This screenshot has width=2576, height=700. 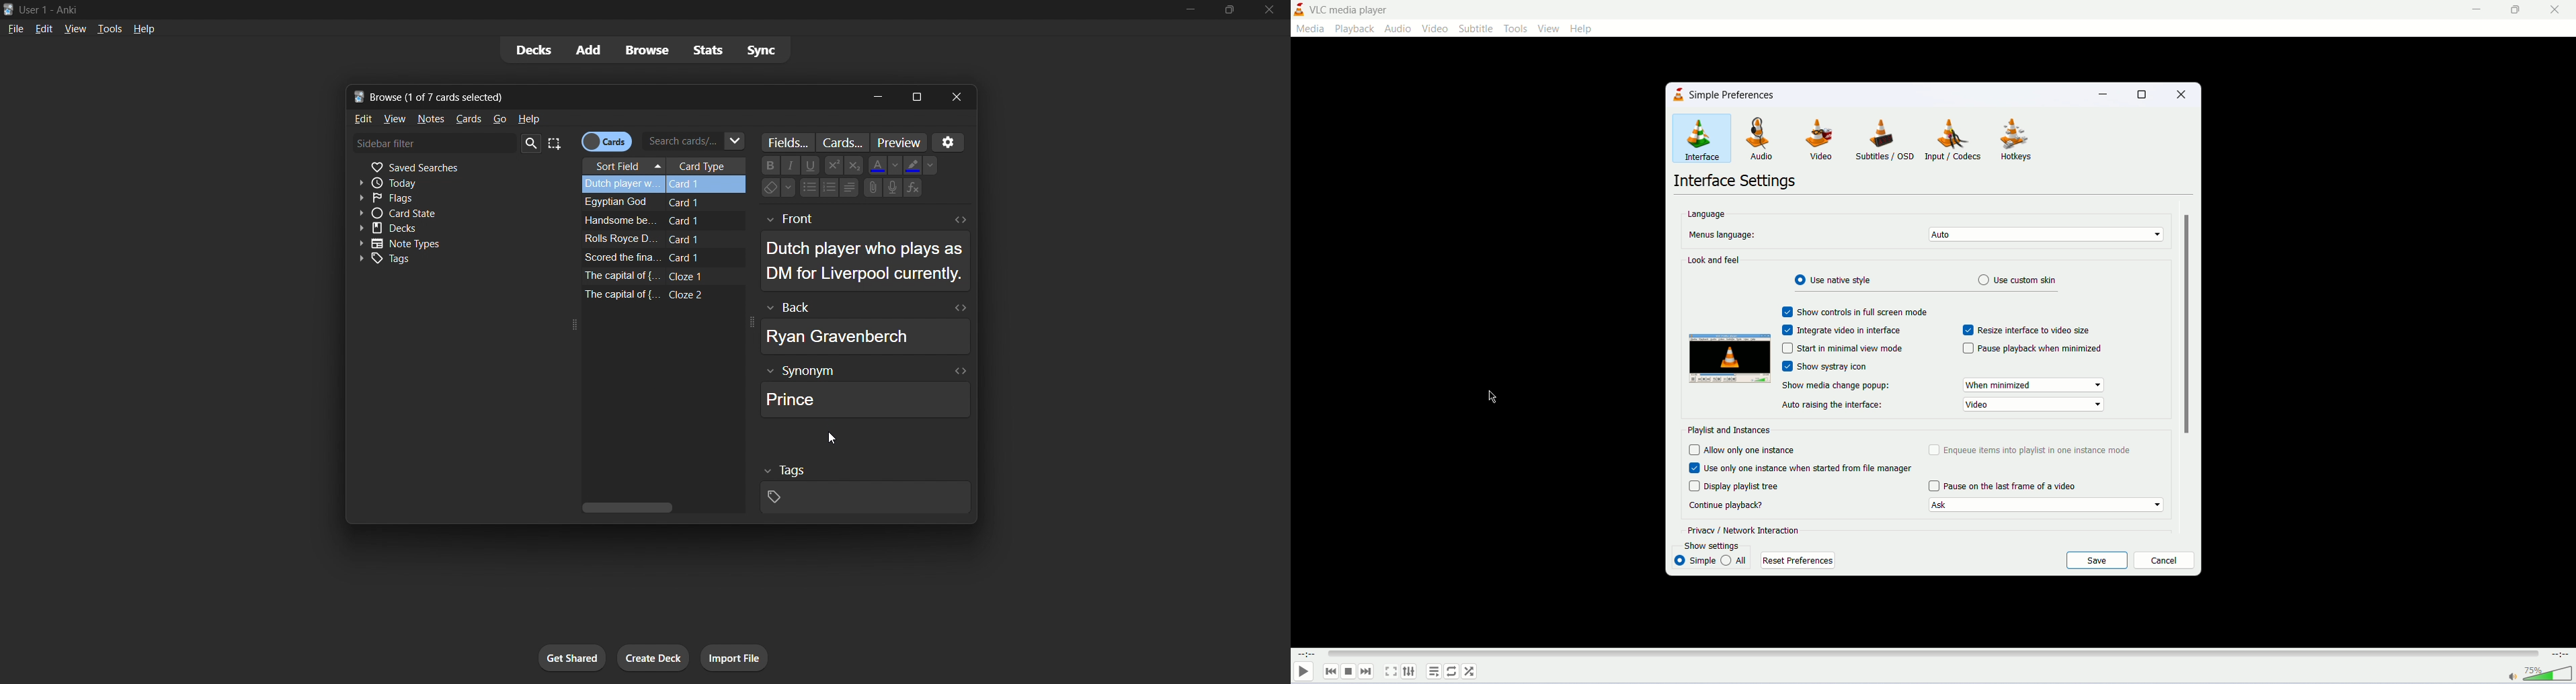 I want to click on import file, so click(x=738, y=657).